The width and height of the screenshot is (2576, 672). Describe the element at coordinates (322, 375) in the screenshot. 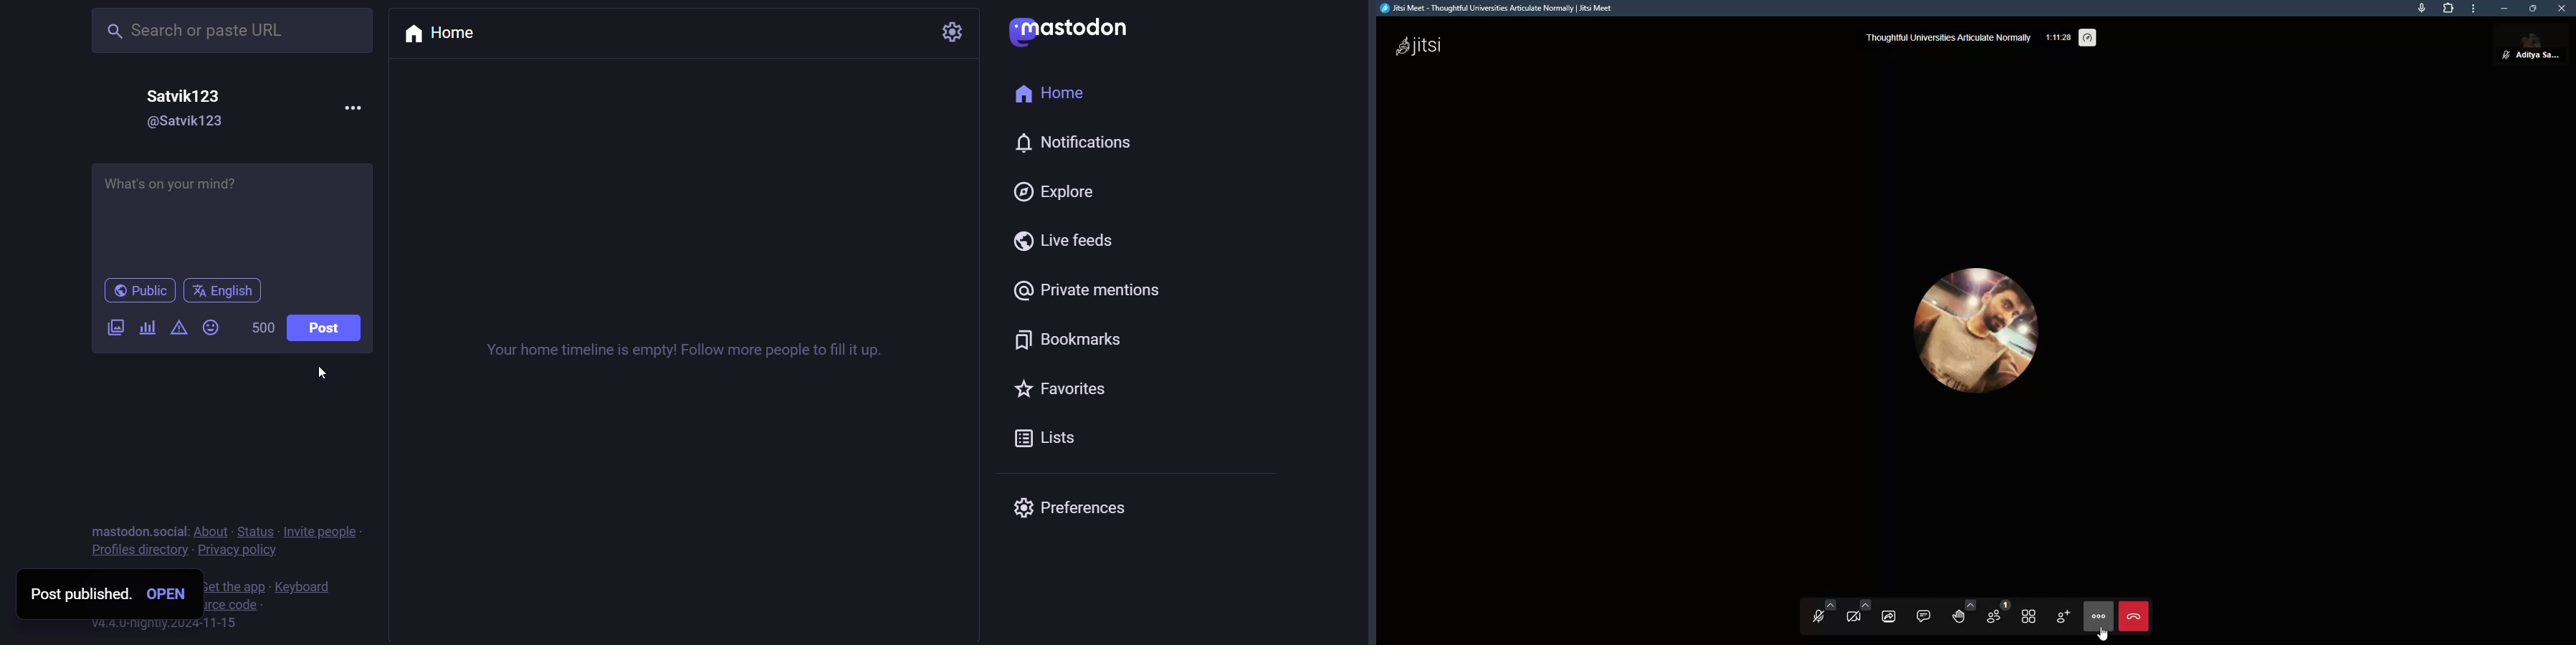

I see `cursor` at that location.